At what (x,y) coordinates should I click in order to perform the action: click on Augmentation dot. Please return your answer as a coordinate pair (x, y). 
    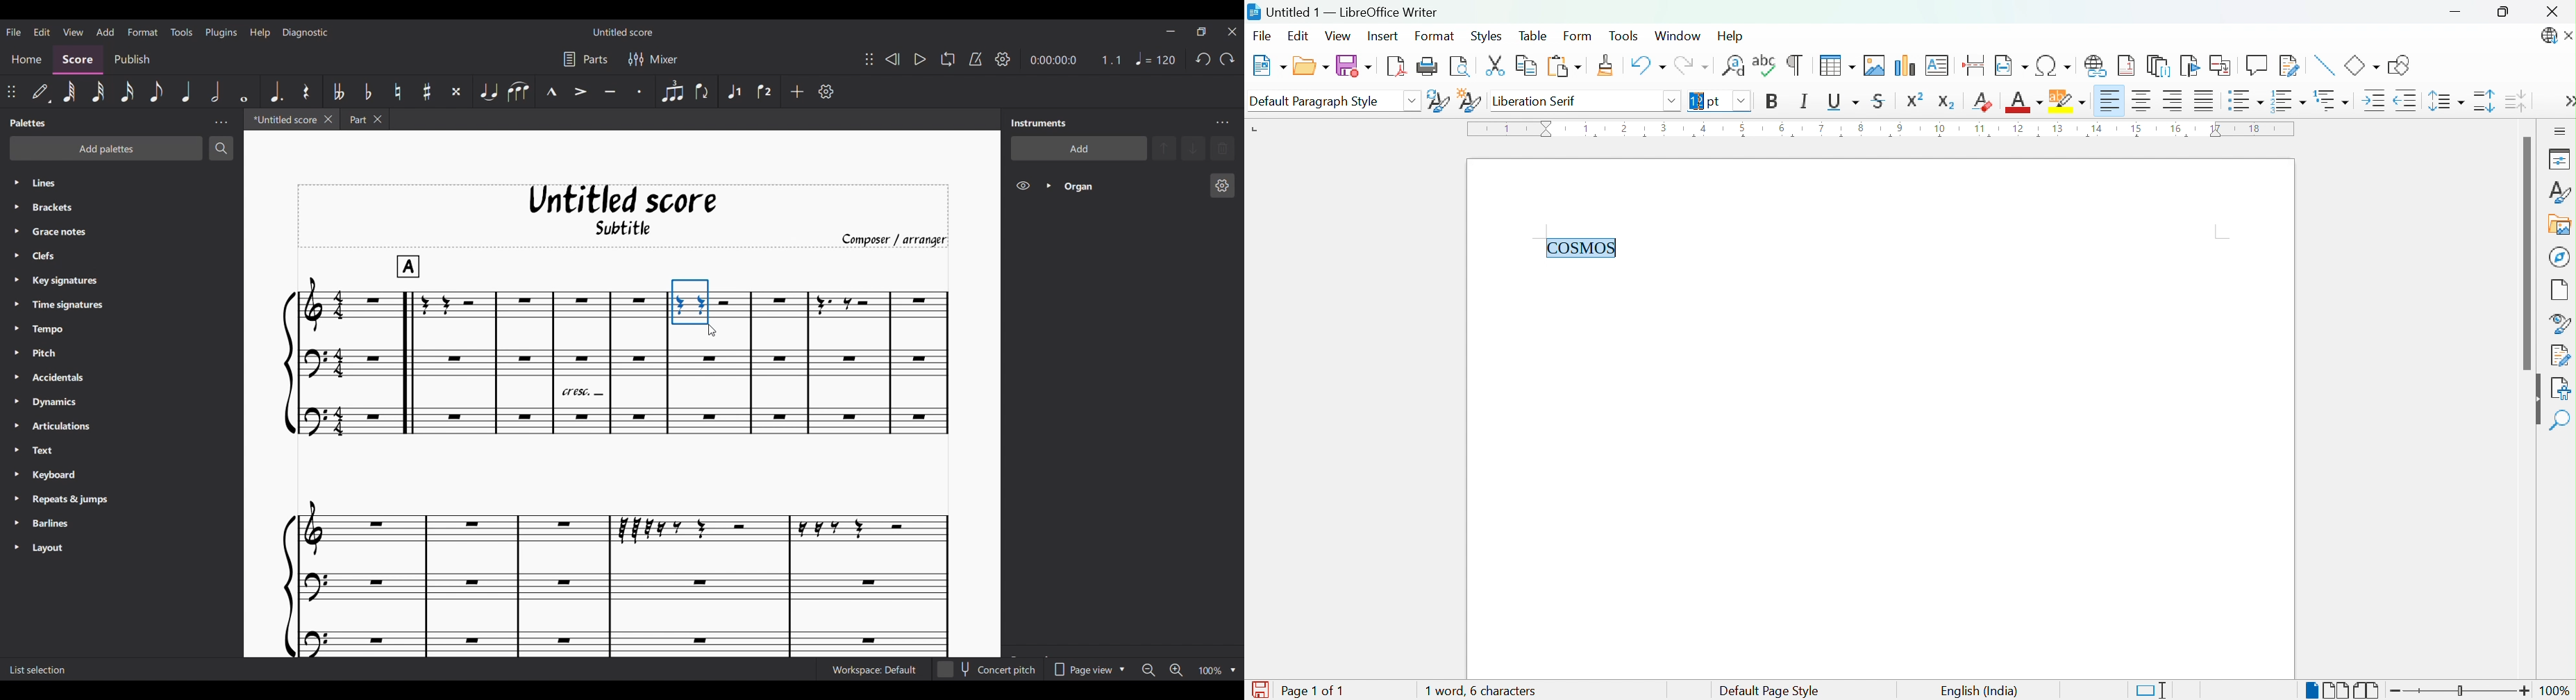
    Looking at the image, I should click on (276, 91).